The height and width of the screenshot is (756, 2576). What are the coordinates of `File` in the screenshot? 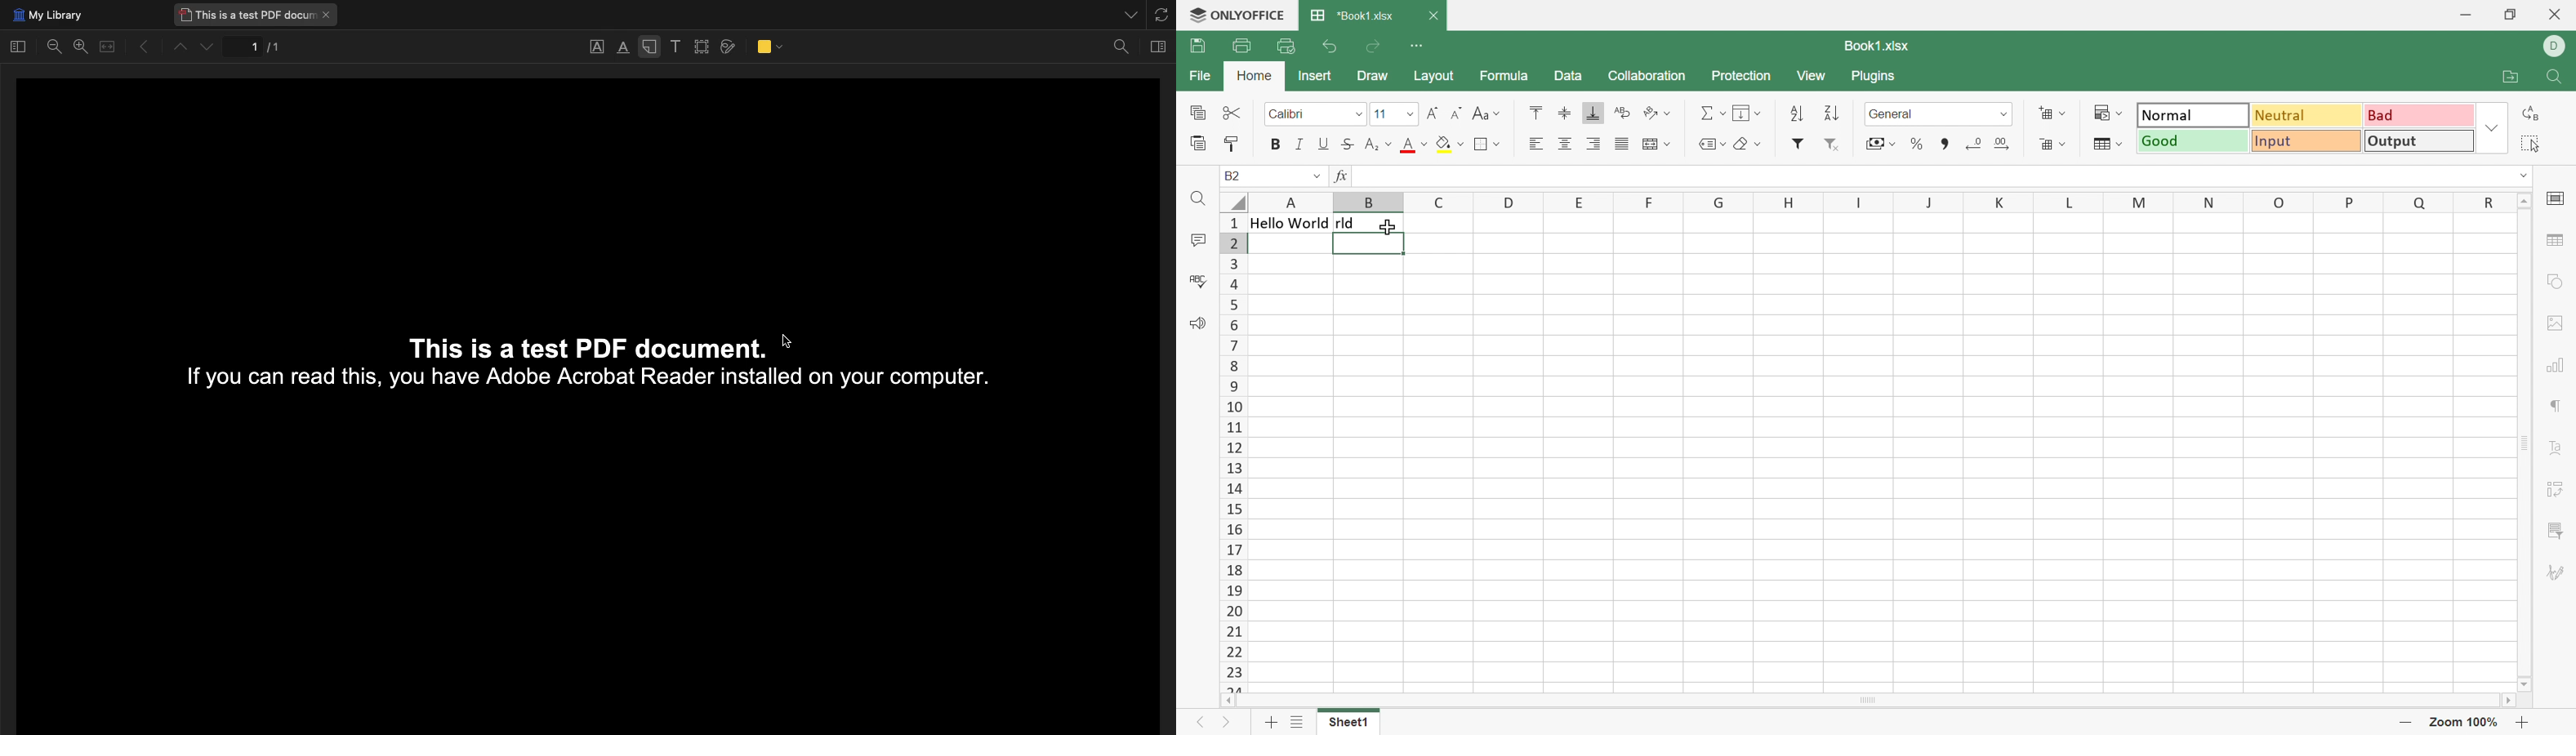 It's located at (1198, 74).